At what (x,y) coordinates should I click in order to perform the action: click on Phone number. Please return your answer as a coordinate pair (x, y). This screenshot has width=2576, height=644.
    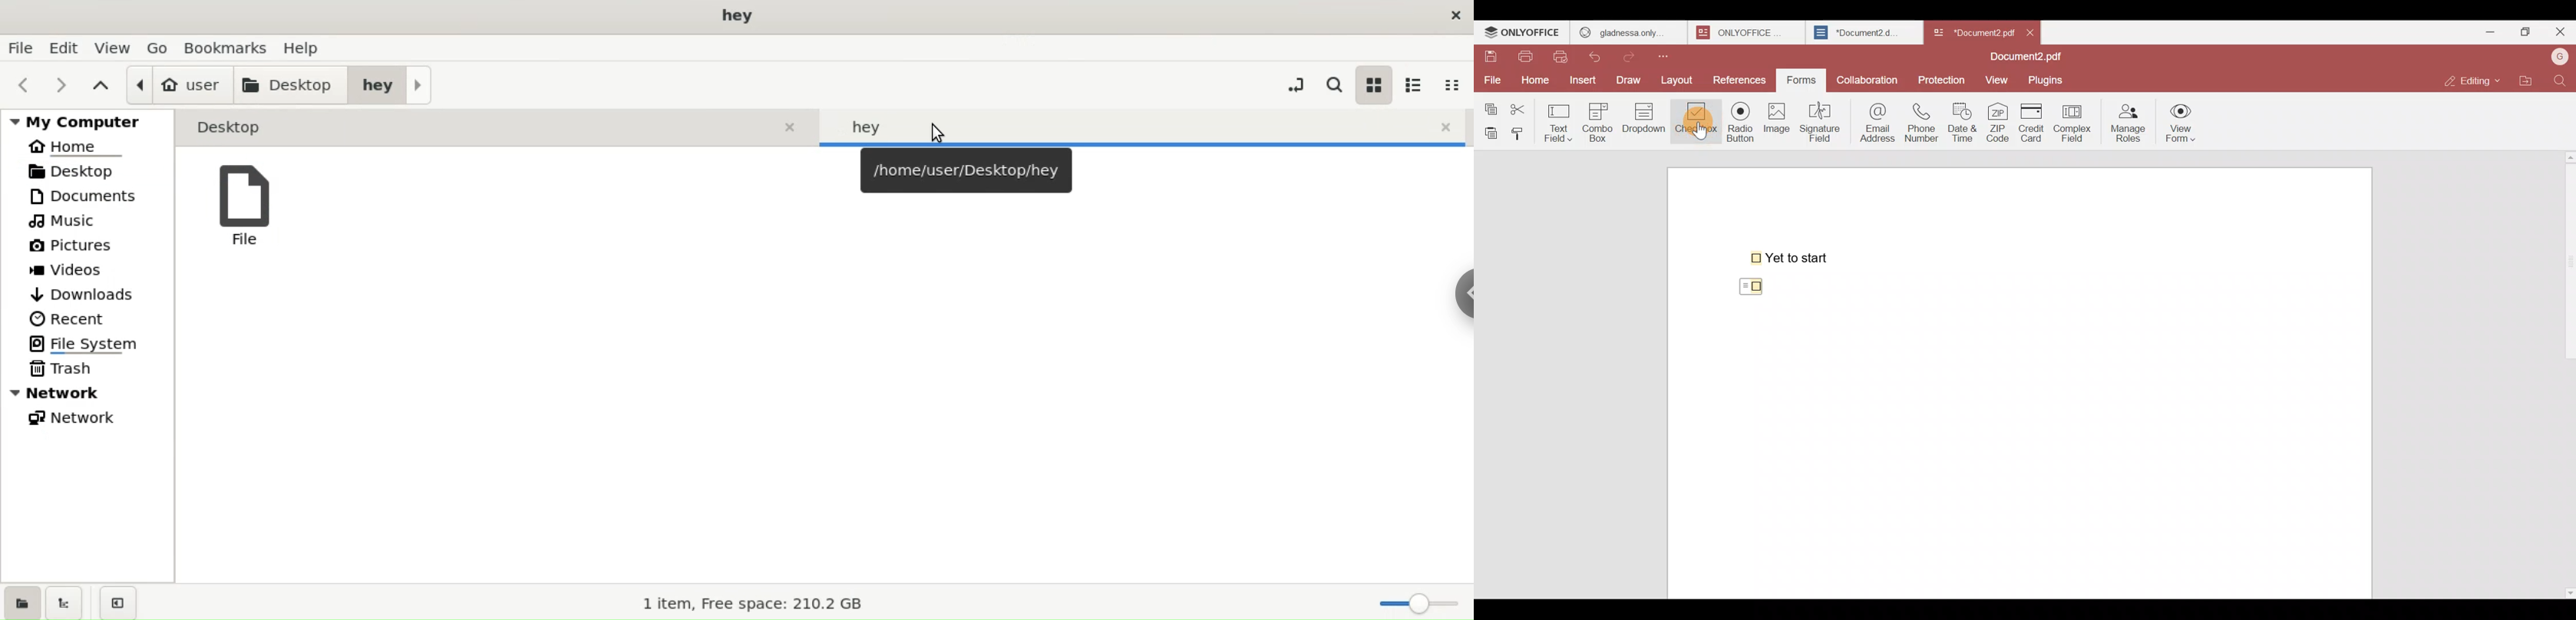
    Looking at the image, I should click on (1923, 123).